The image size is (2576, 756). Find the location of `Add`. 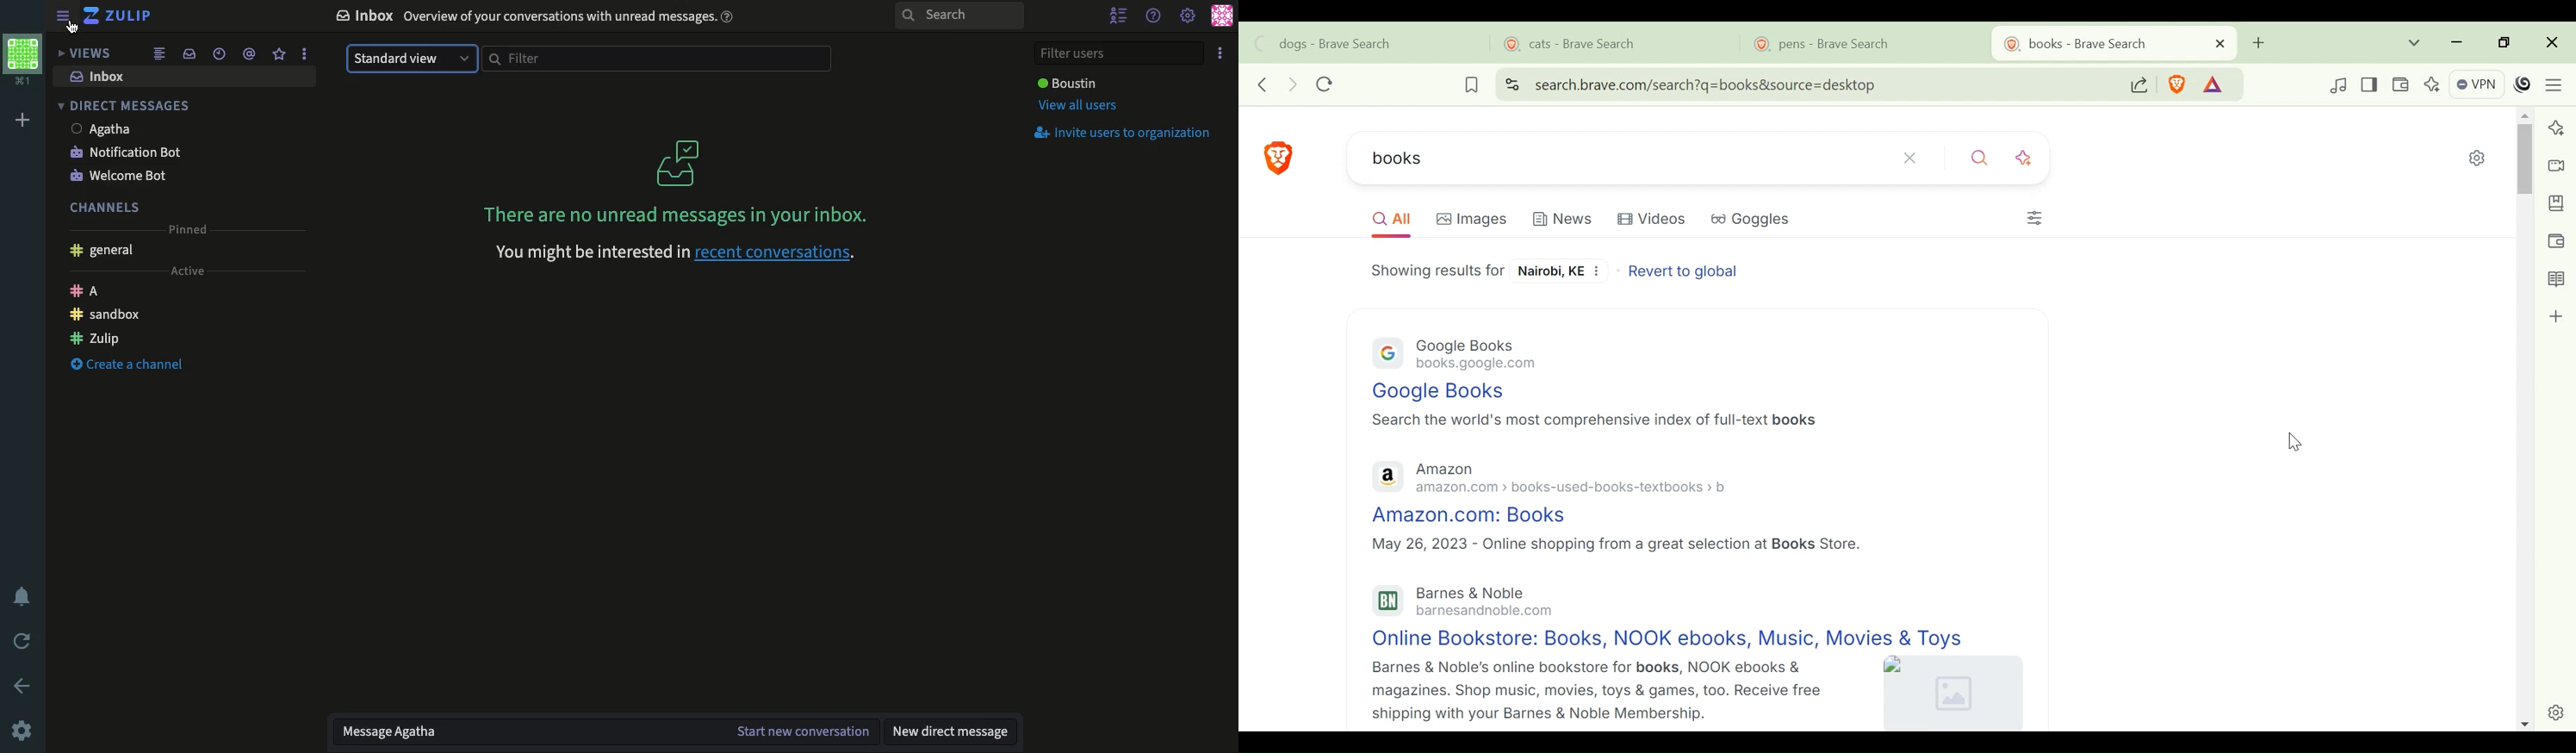

Add is located at coordinates (24, 122).